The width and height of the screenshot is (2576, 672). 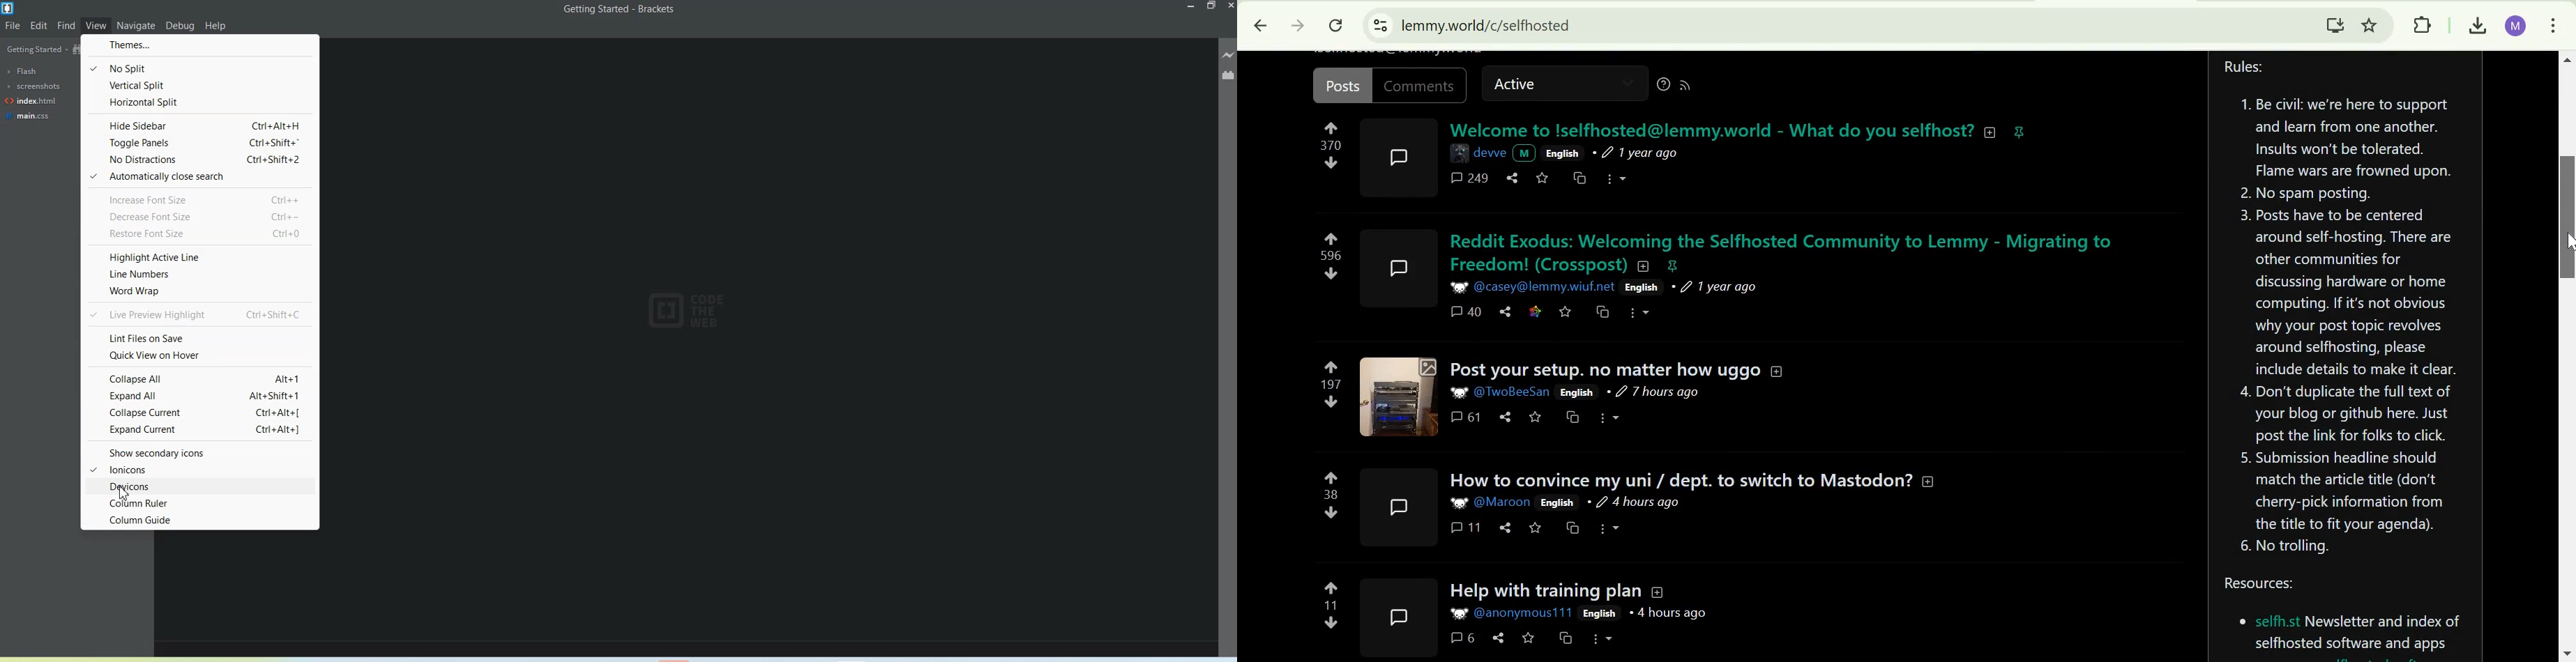 What do you see at coordinates (199, 234) in the screenshot?
I see `Restore Font Size` at bounding box center [199, 234].